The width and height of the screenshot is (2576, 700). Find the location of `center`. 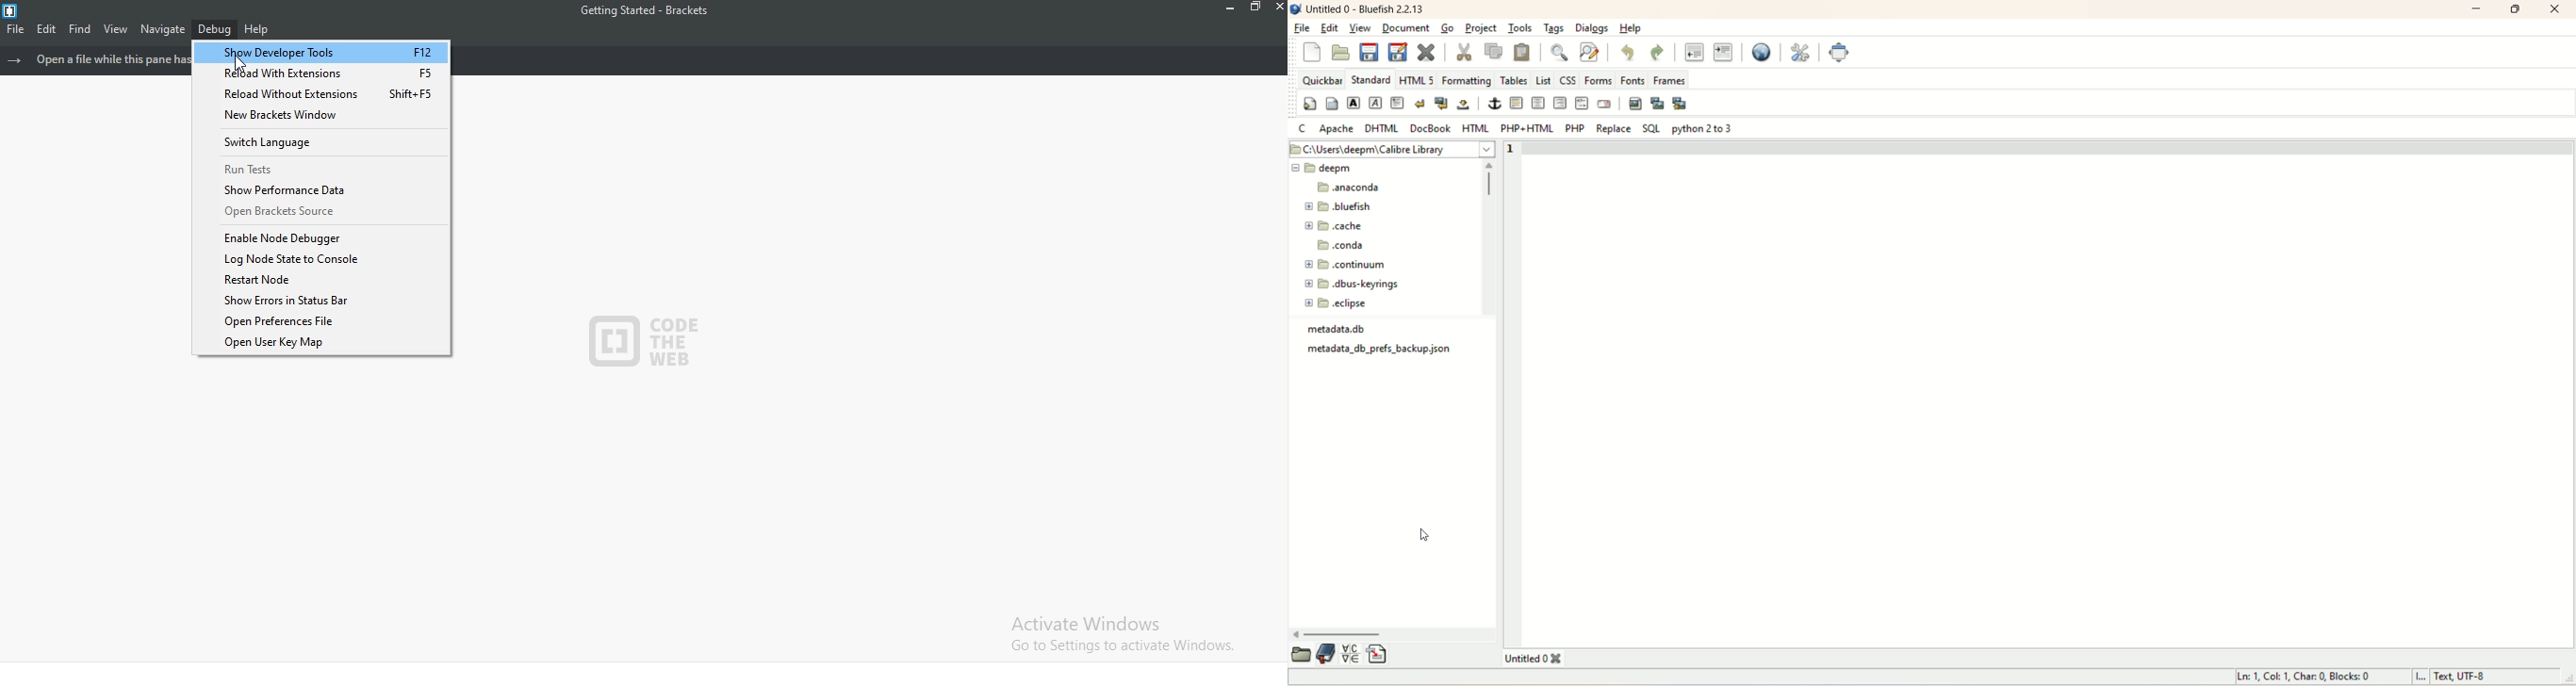

center is located at coordinates (1539, 103).